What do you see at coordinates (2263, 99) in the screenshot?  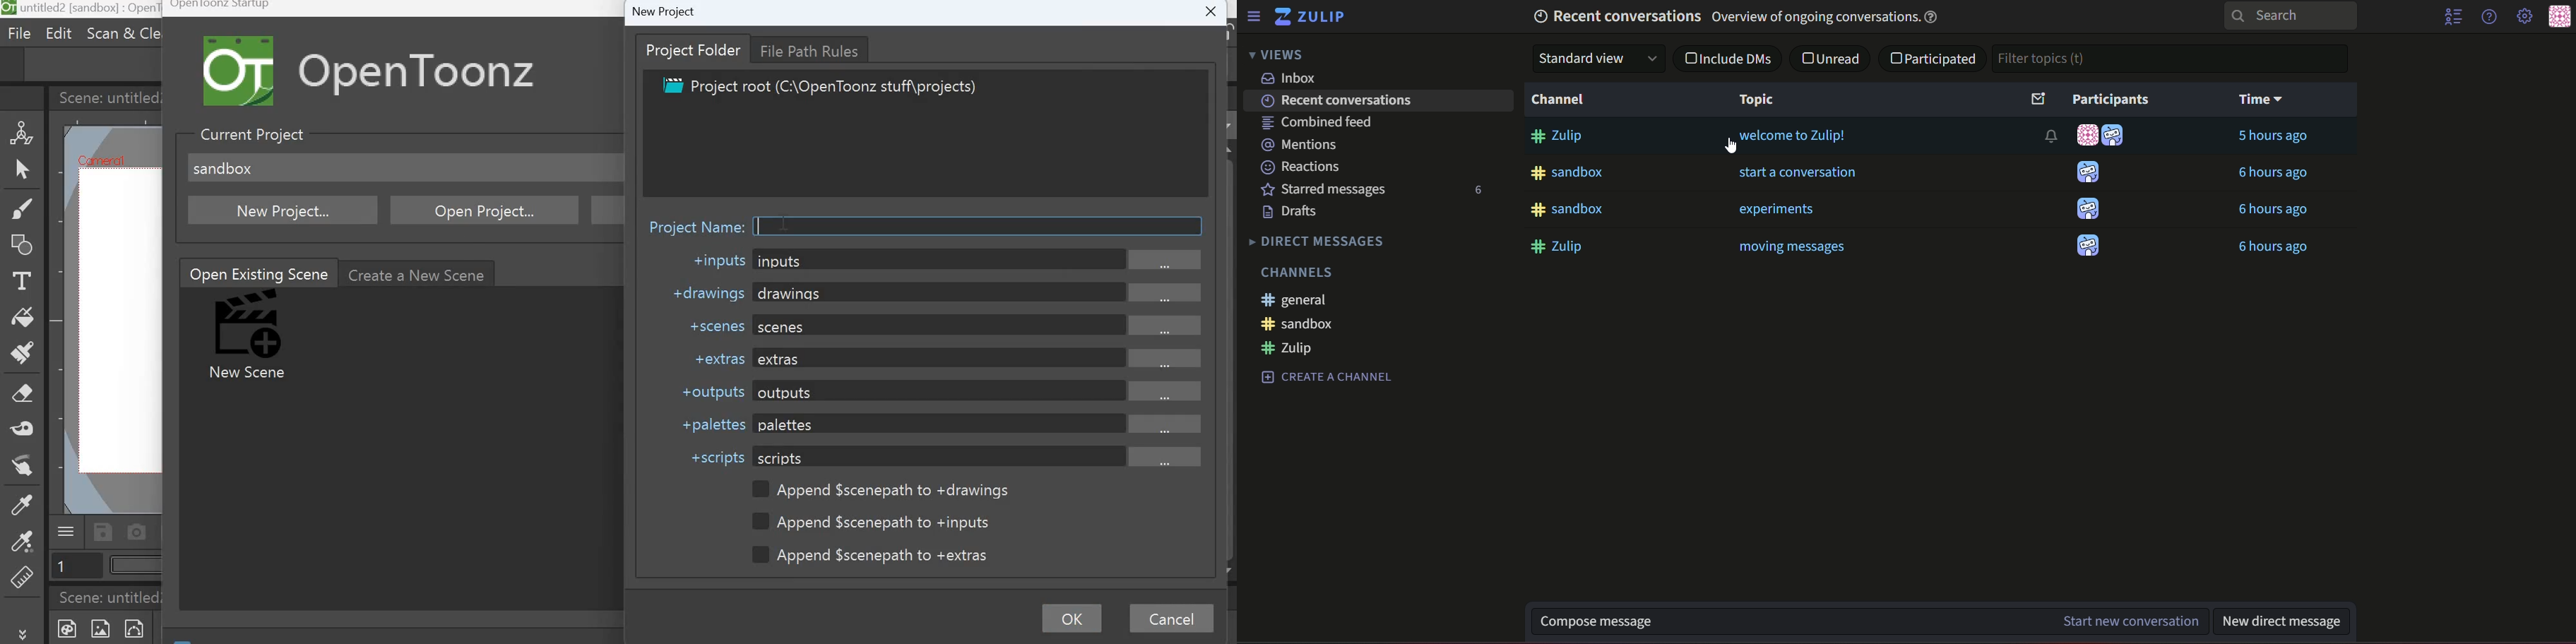 I see `Time` at bounding box center [2263, 99].